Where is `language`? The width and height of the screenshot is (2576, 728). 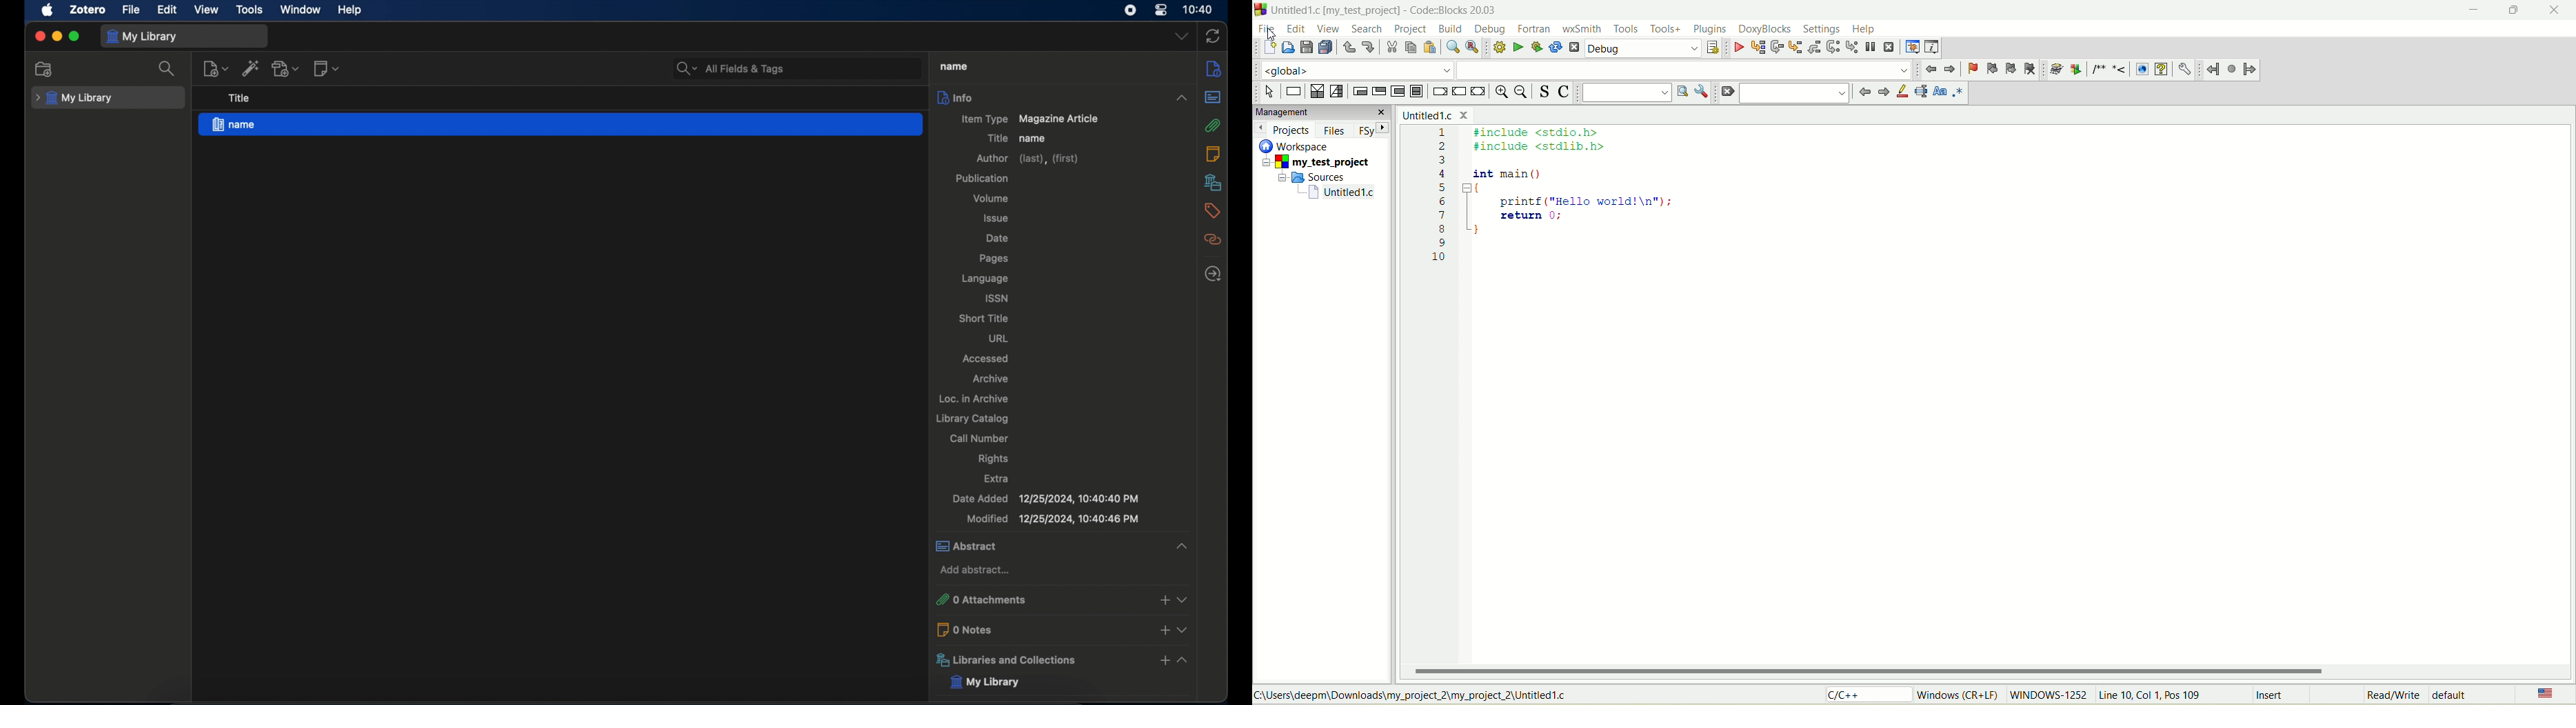 language is located at coordinates (2544, 695).